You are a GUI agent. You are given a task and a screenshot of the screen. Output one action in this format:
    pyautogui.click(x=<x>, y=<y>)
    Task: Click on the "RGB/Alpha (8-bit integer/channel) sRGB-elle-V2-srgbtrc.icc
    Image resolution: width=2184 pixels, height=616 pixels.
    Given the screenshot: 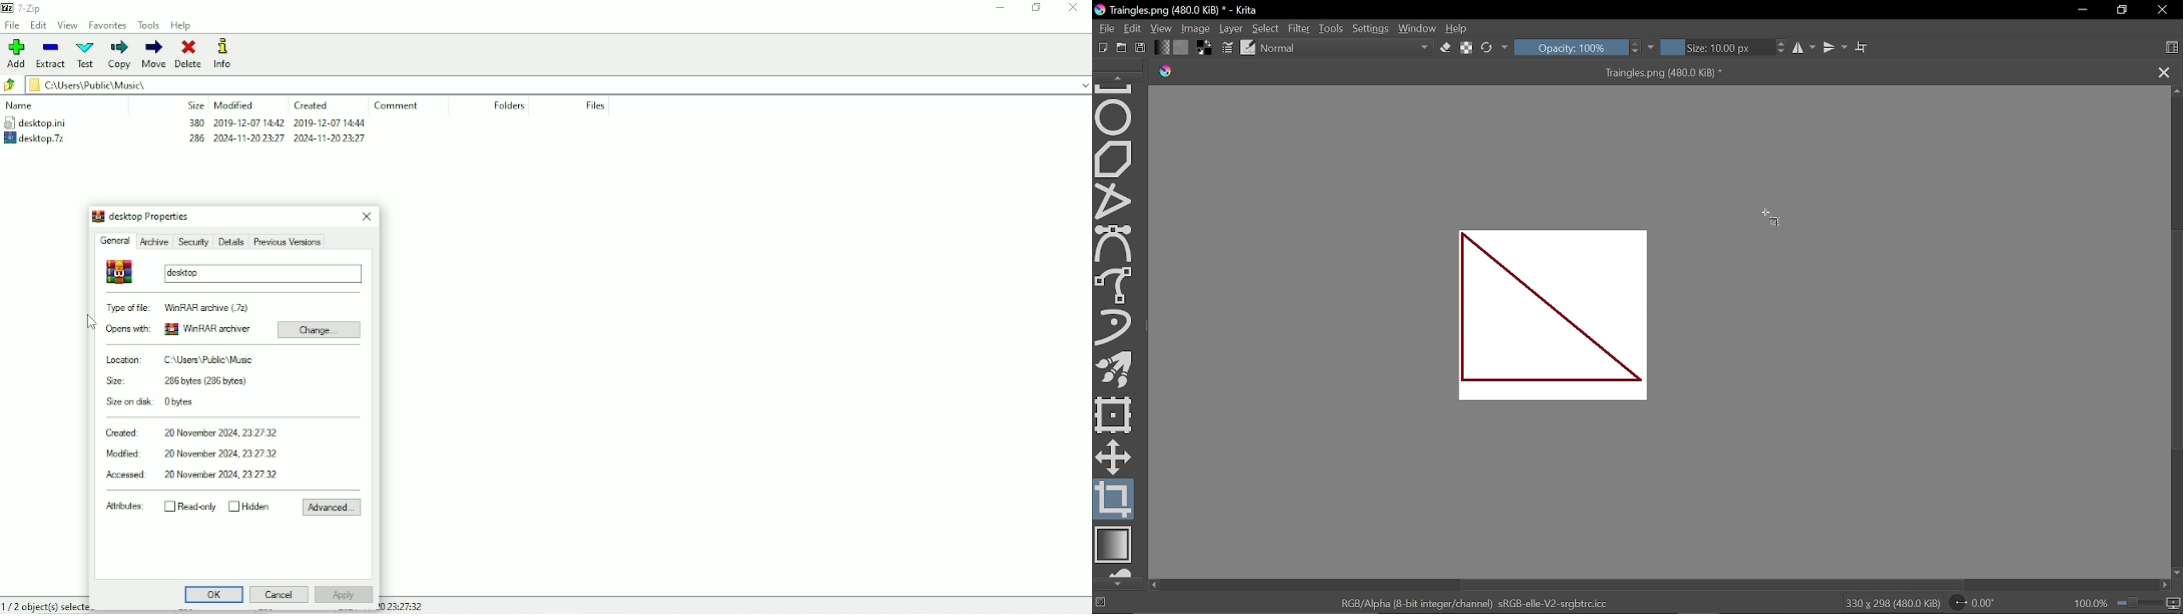 What is the action you would take?
    pyautogui.click(x=1474, y=603)
    